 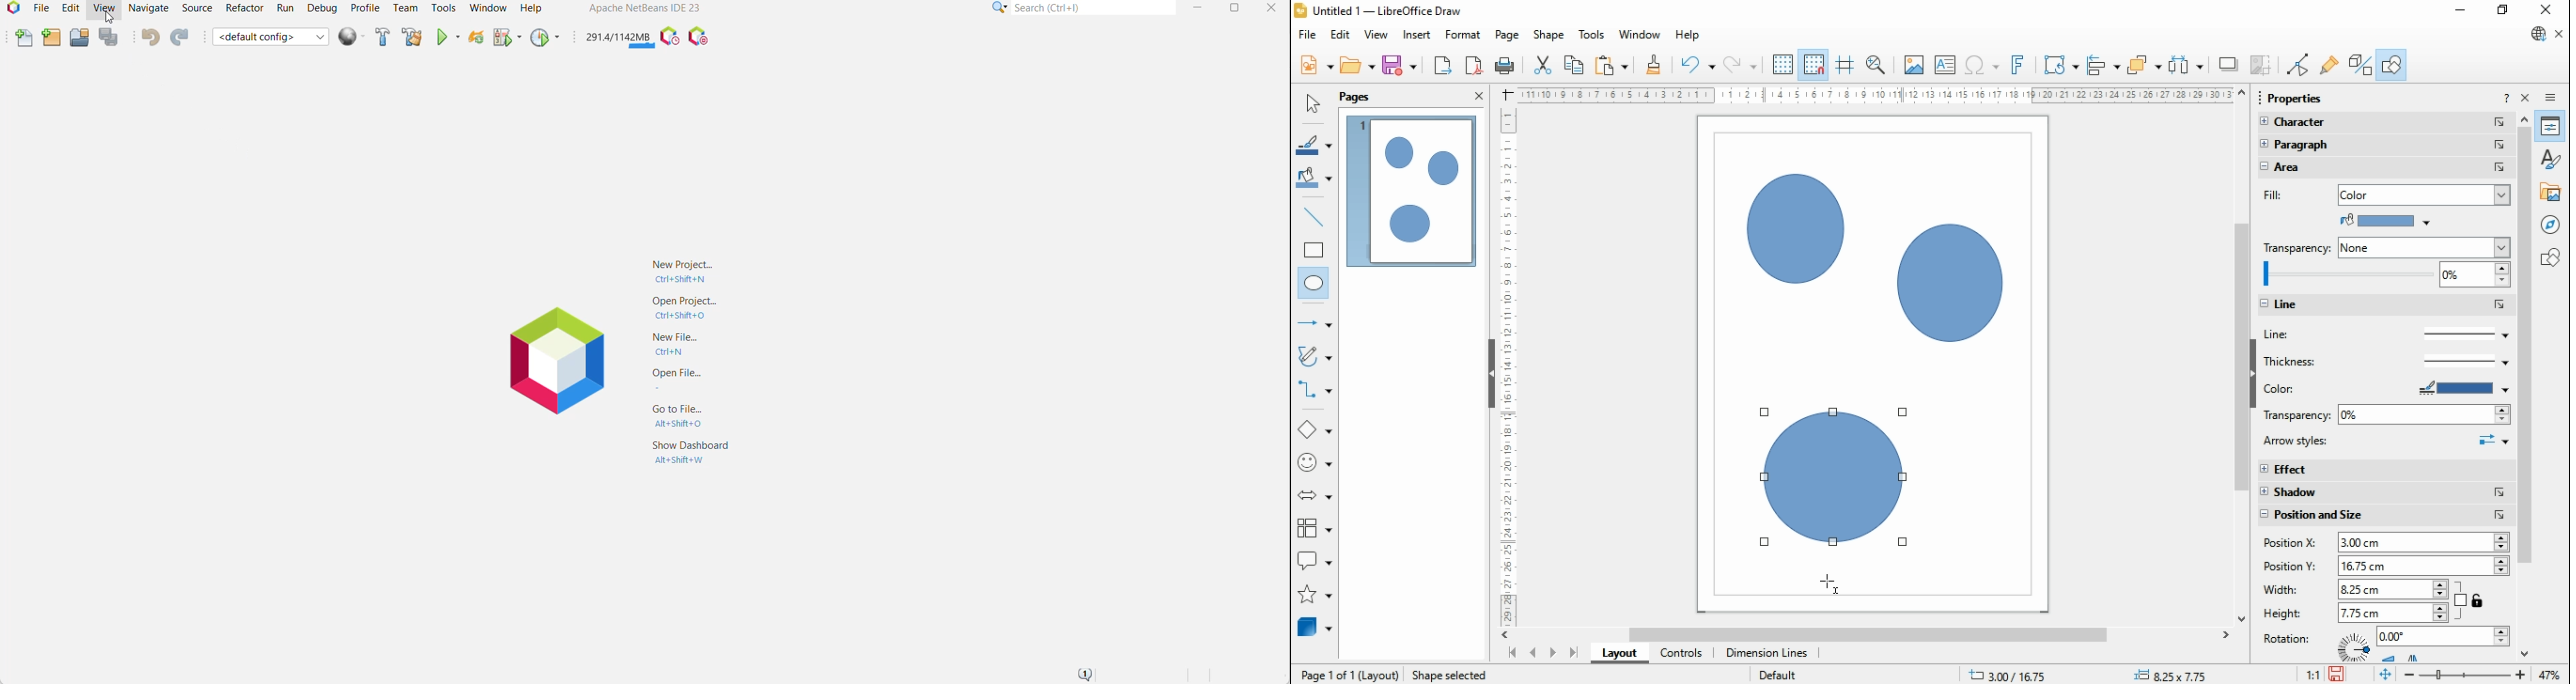 What do you see at coordinates (1782, 66) in the screenshot?
I see `display grid` at bounding box center [1782, 66].